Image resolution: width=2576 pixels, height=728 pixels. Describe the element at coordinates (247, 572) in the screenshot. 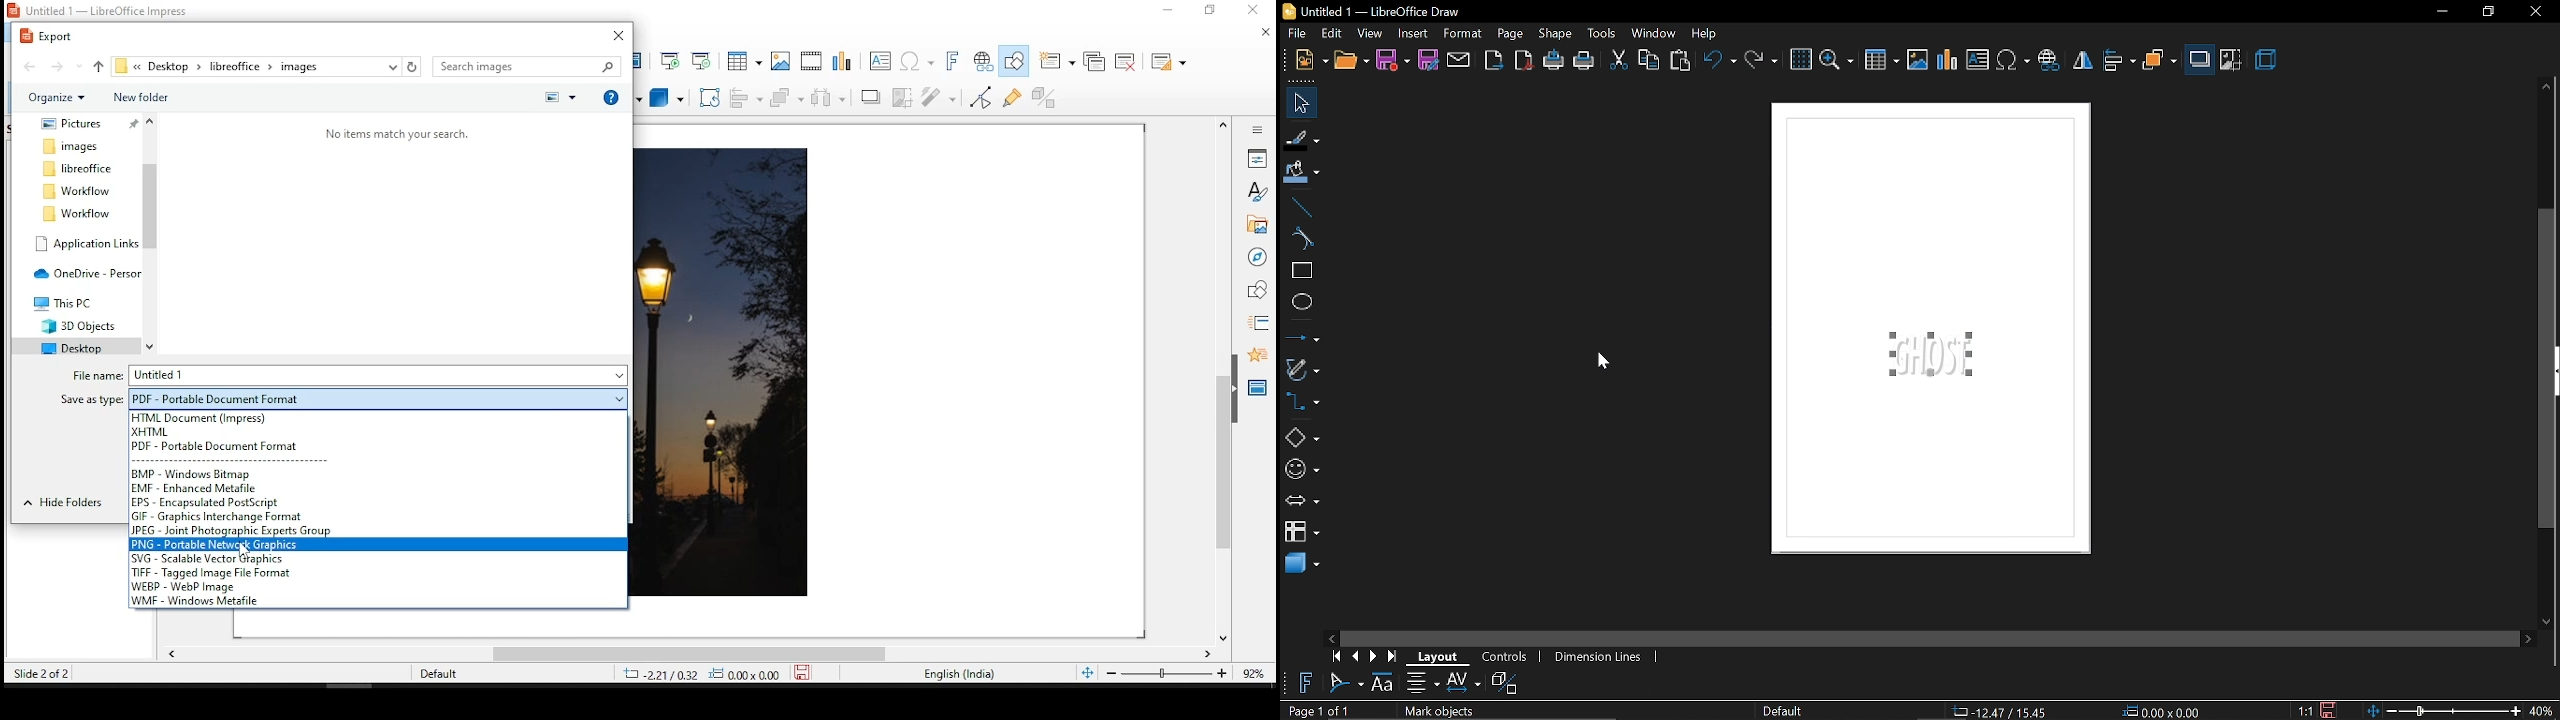

I see `tiff` at that location.